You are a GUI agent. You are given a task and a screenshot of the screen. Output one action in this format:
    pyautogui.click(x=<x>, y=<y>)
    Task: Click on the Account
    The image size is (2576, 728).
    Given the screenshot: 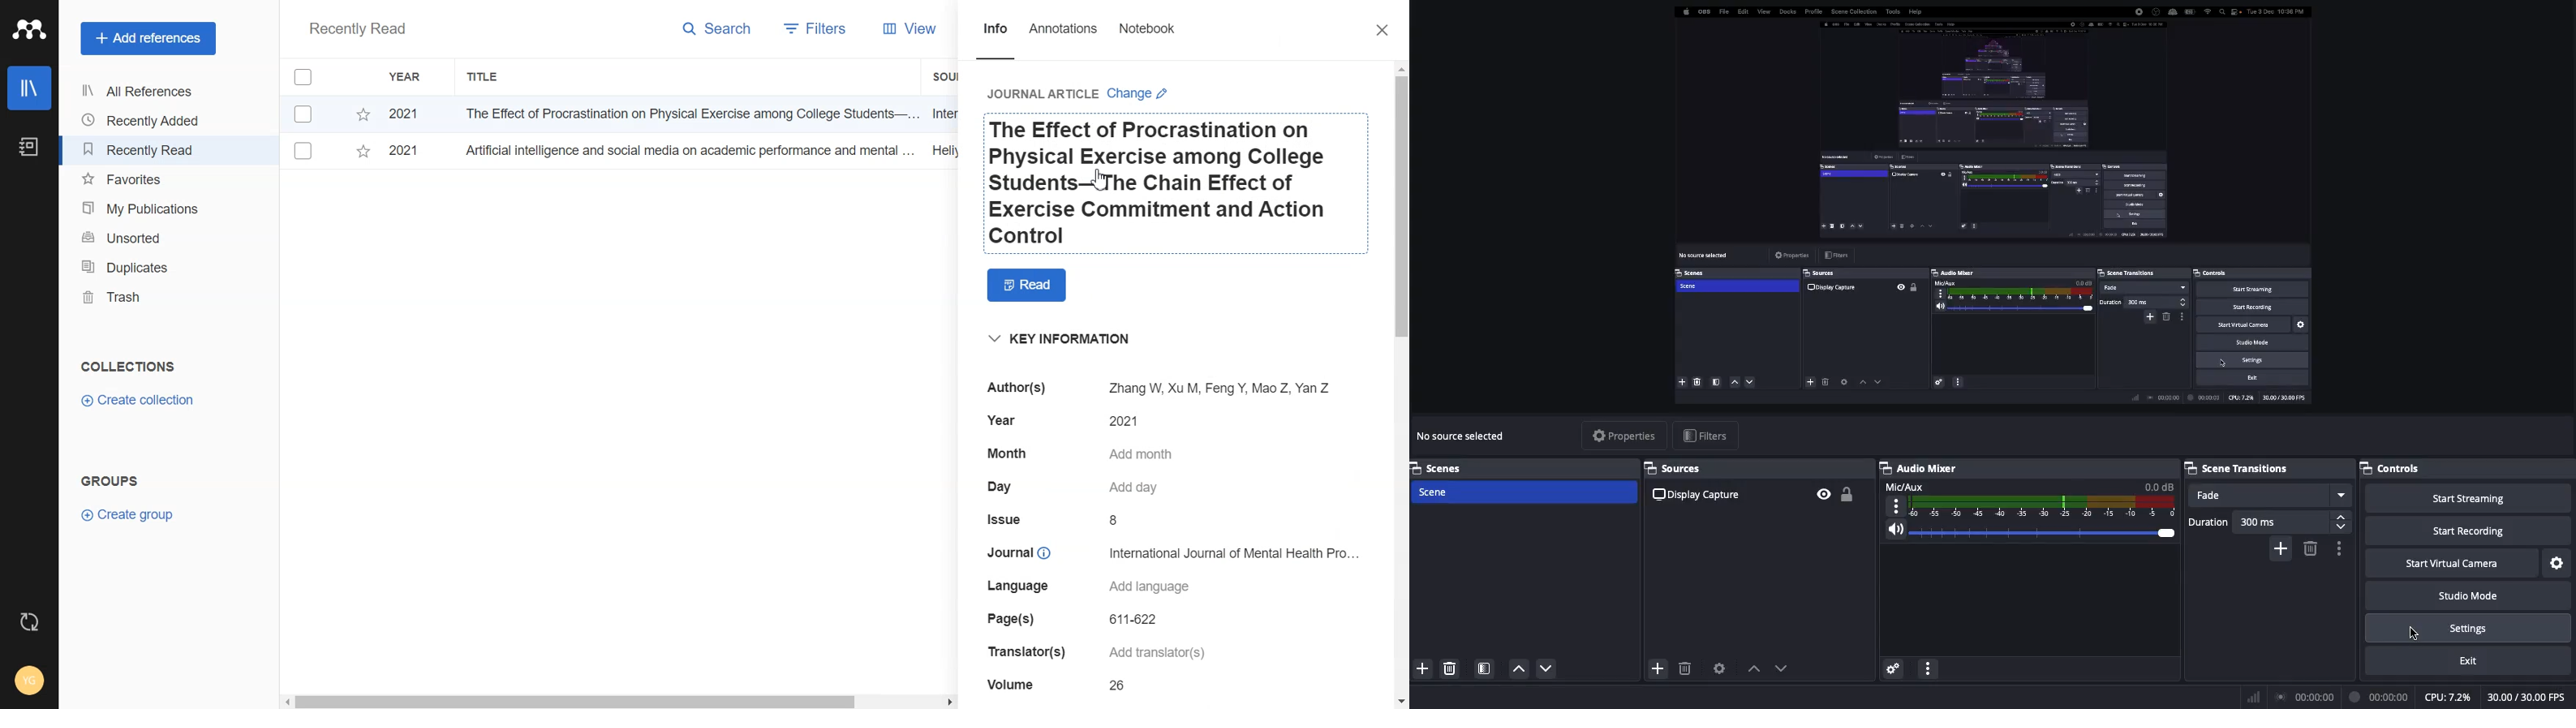 What is the action you would take?
    pyautogui.click(x=31, y=679)
    